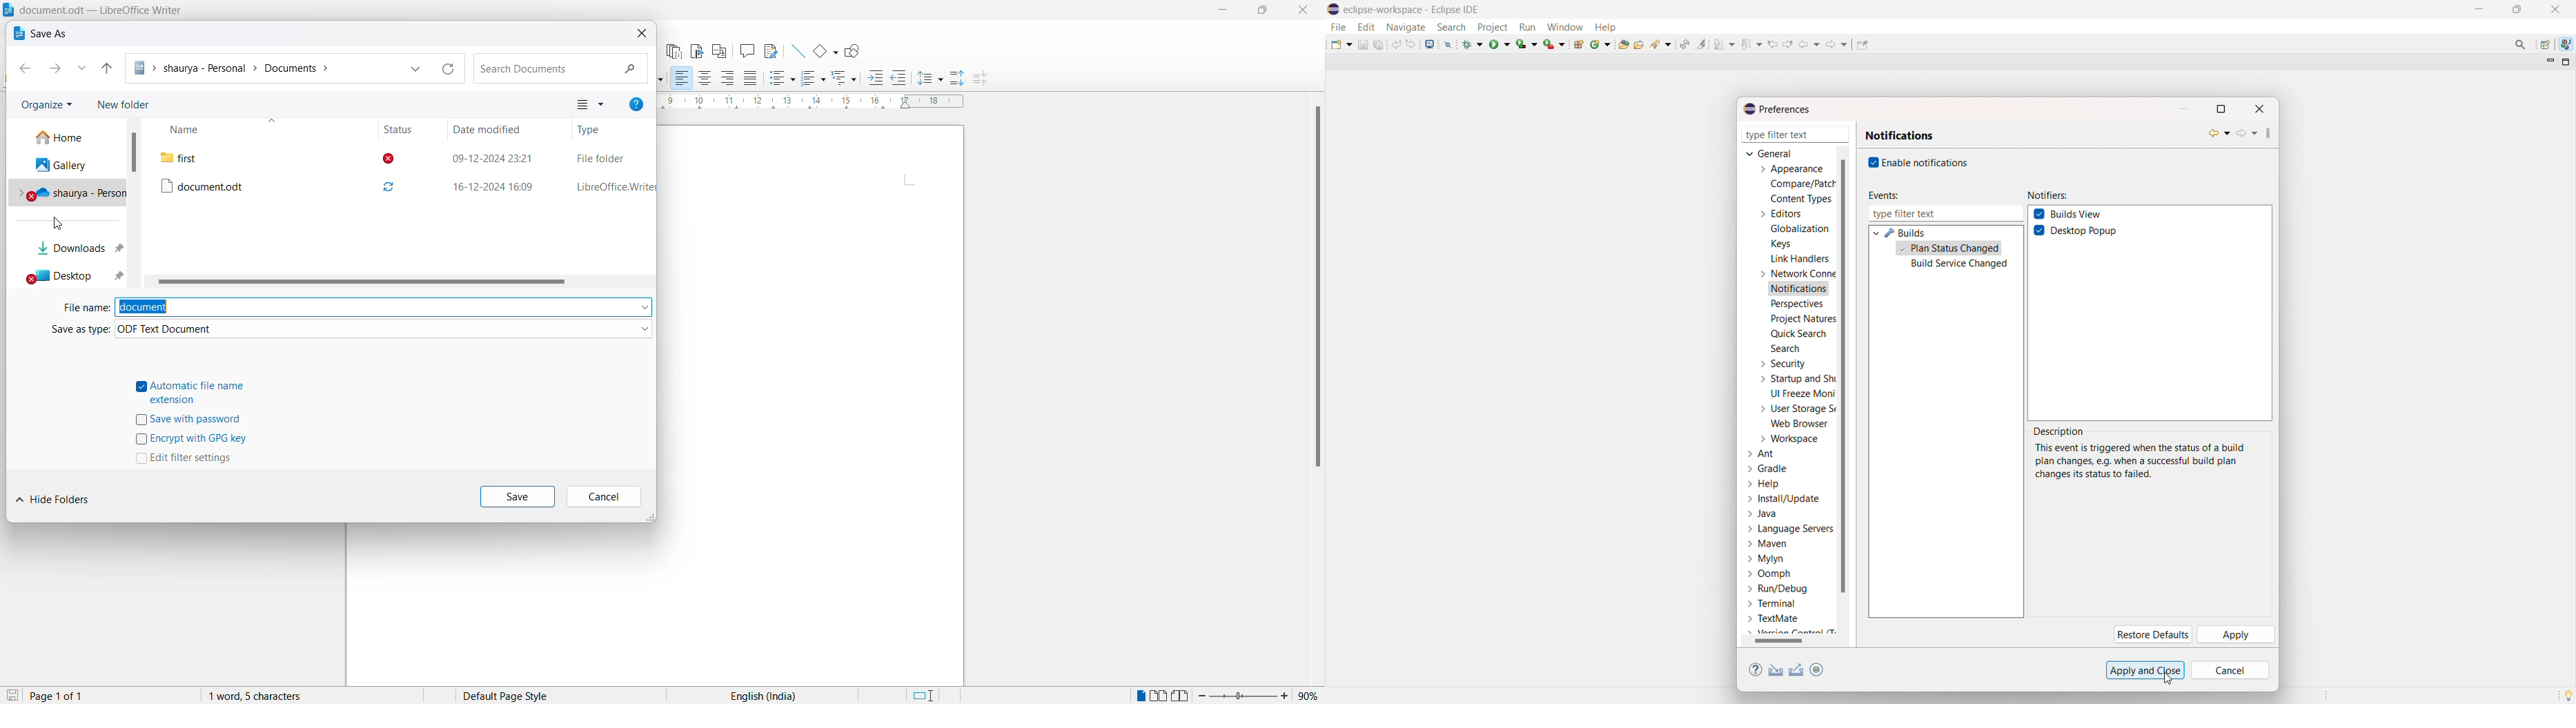 Image resolution: width=2576 pixels, height=728 pixels. Describe the element at coordinates (72, 279) in the screenshot. I see `Desktop` at that location.